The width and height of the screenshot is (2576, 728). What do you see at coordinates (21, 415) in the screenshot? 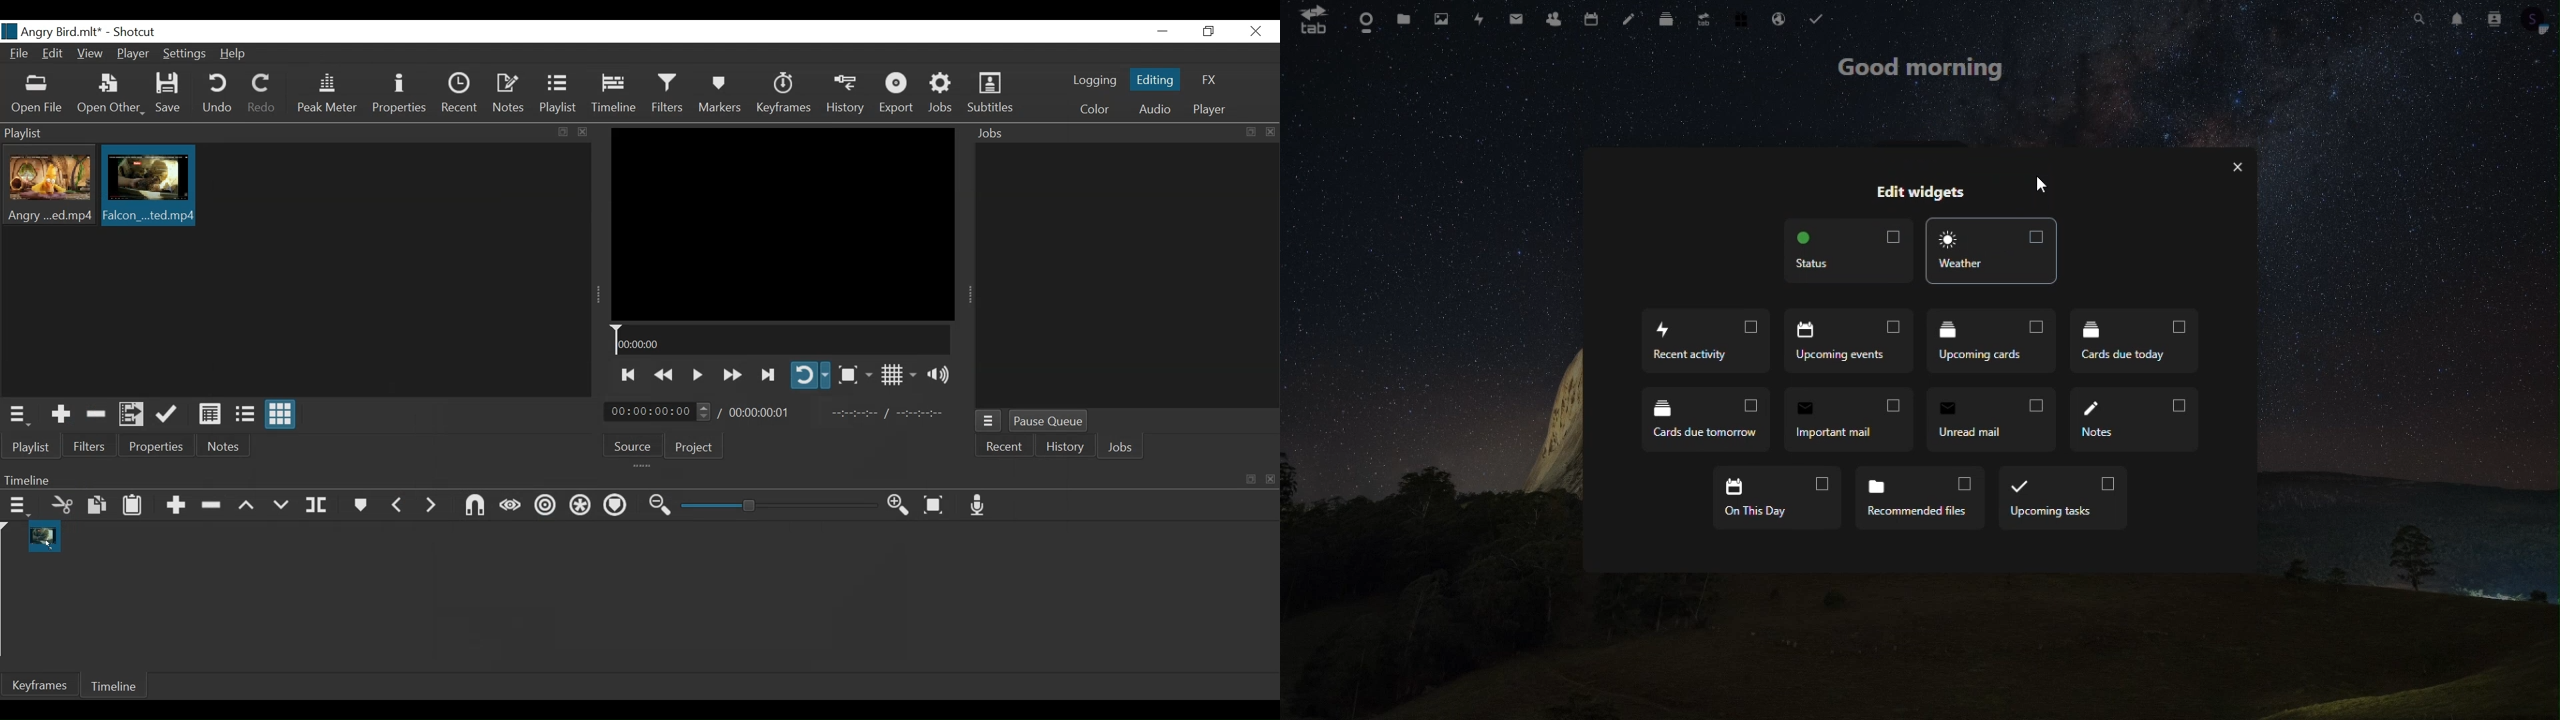
I see `Playlist menu` at bounding box center [21, 415].